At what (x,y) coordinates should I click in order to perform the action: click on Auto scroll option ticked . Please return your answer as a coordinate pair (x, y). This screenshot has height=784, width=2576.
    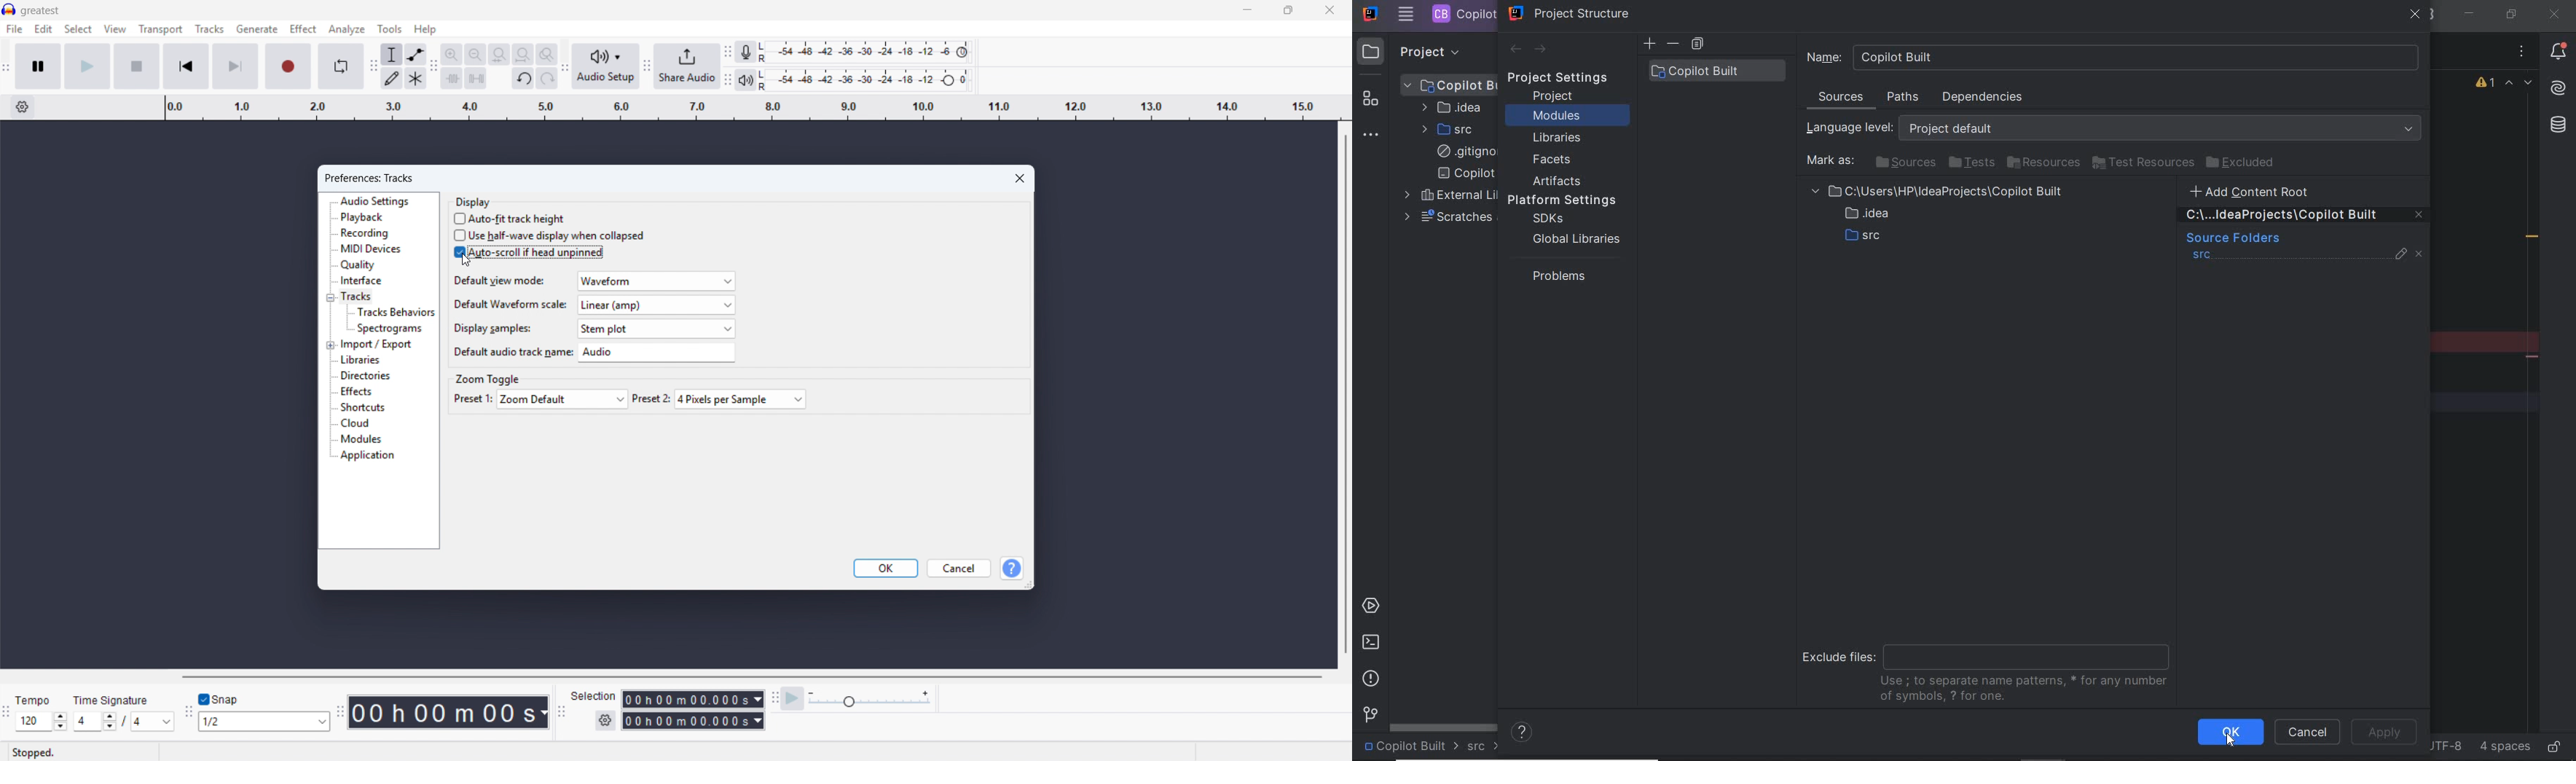
    Looking at the image, I should click on (530, 253).